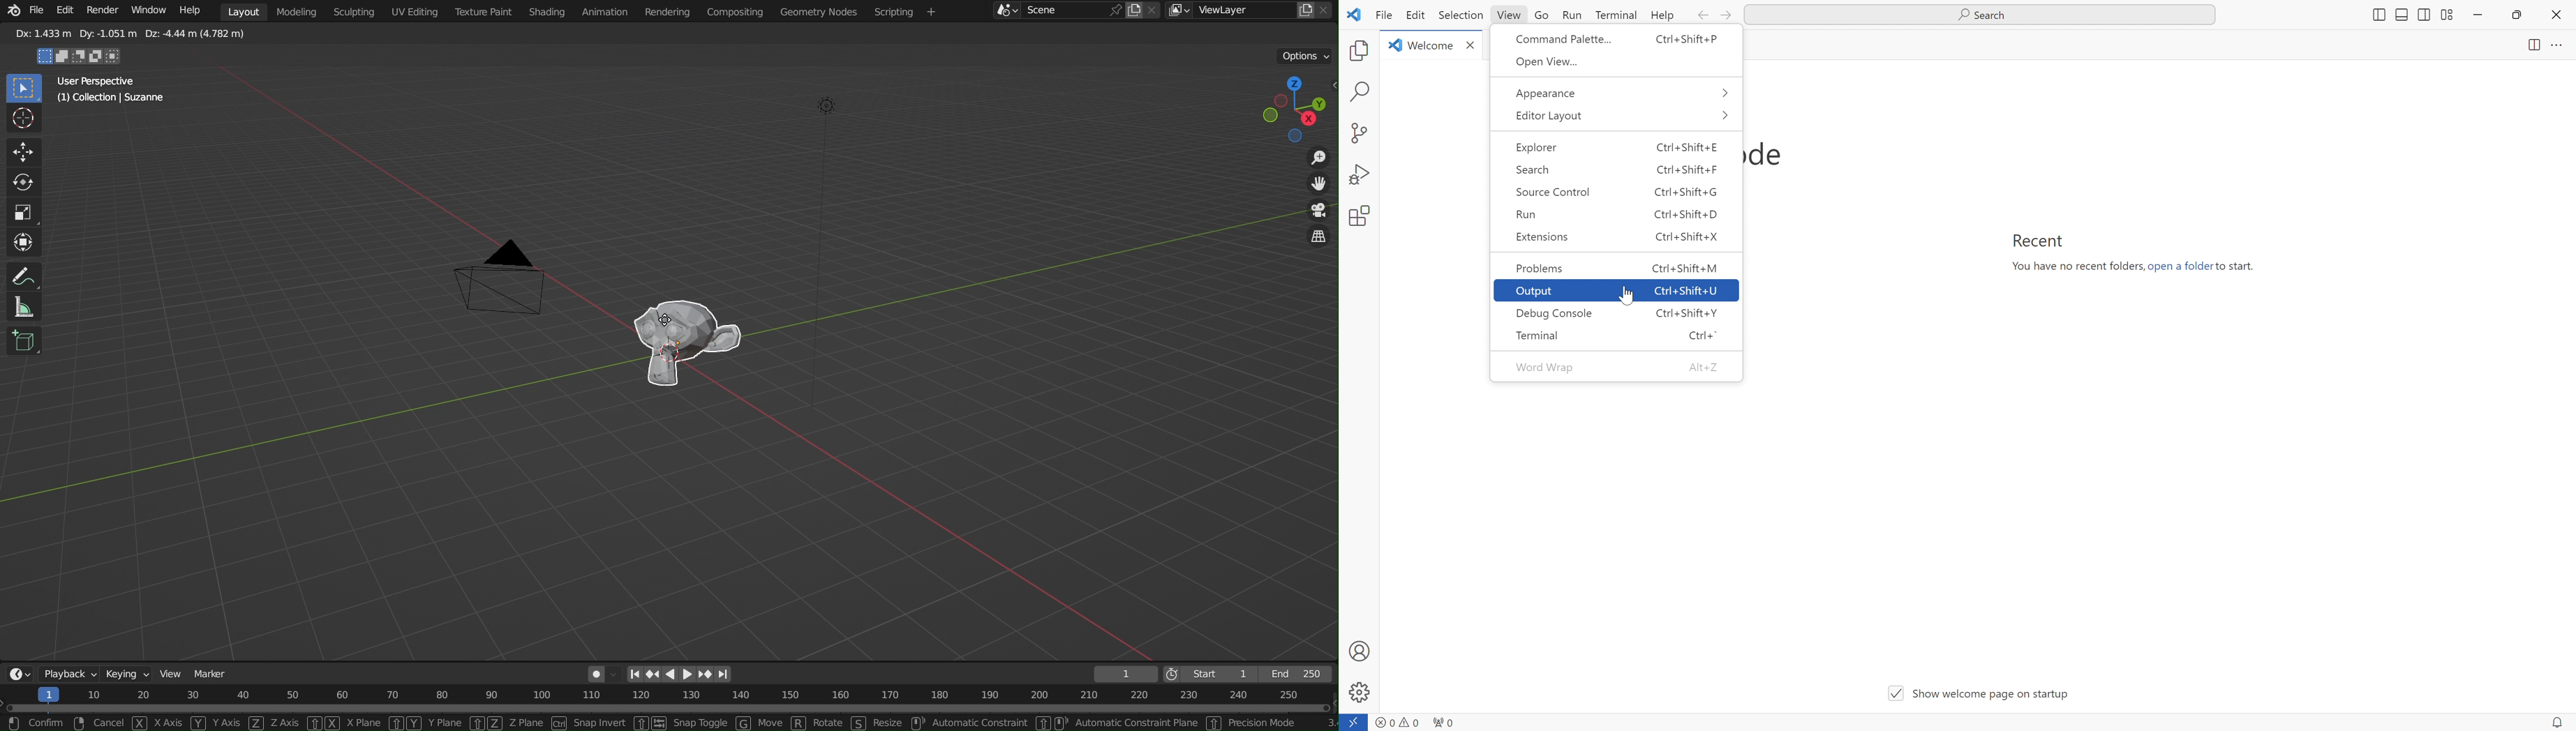 The height and width of the screenshot is (756, 2576). Describe the element at coordinates (1615, 16) in the screenshot. I see `Terminal` at that location.